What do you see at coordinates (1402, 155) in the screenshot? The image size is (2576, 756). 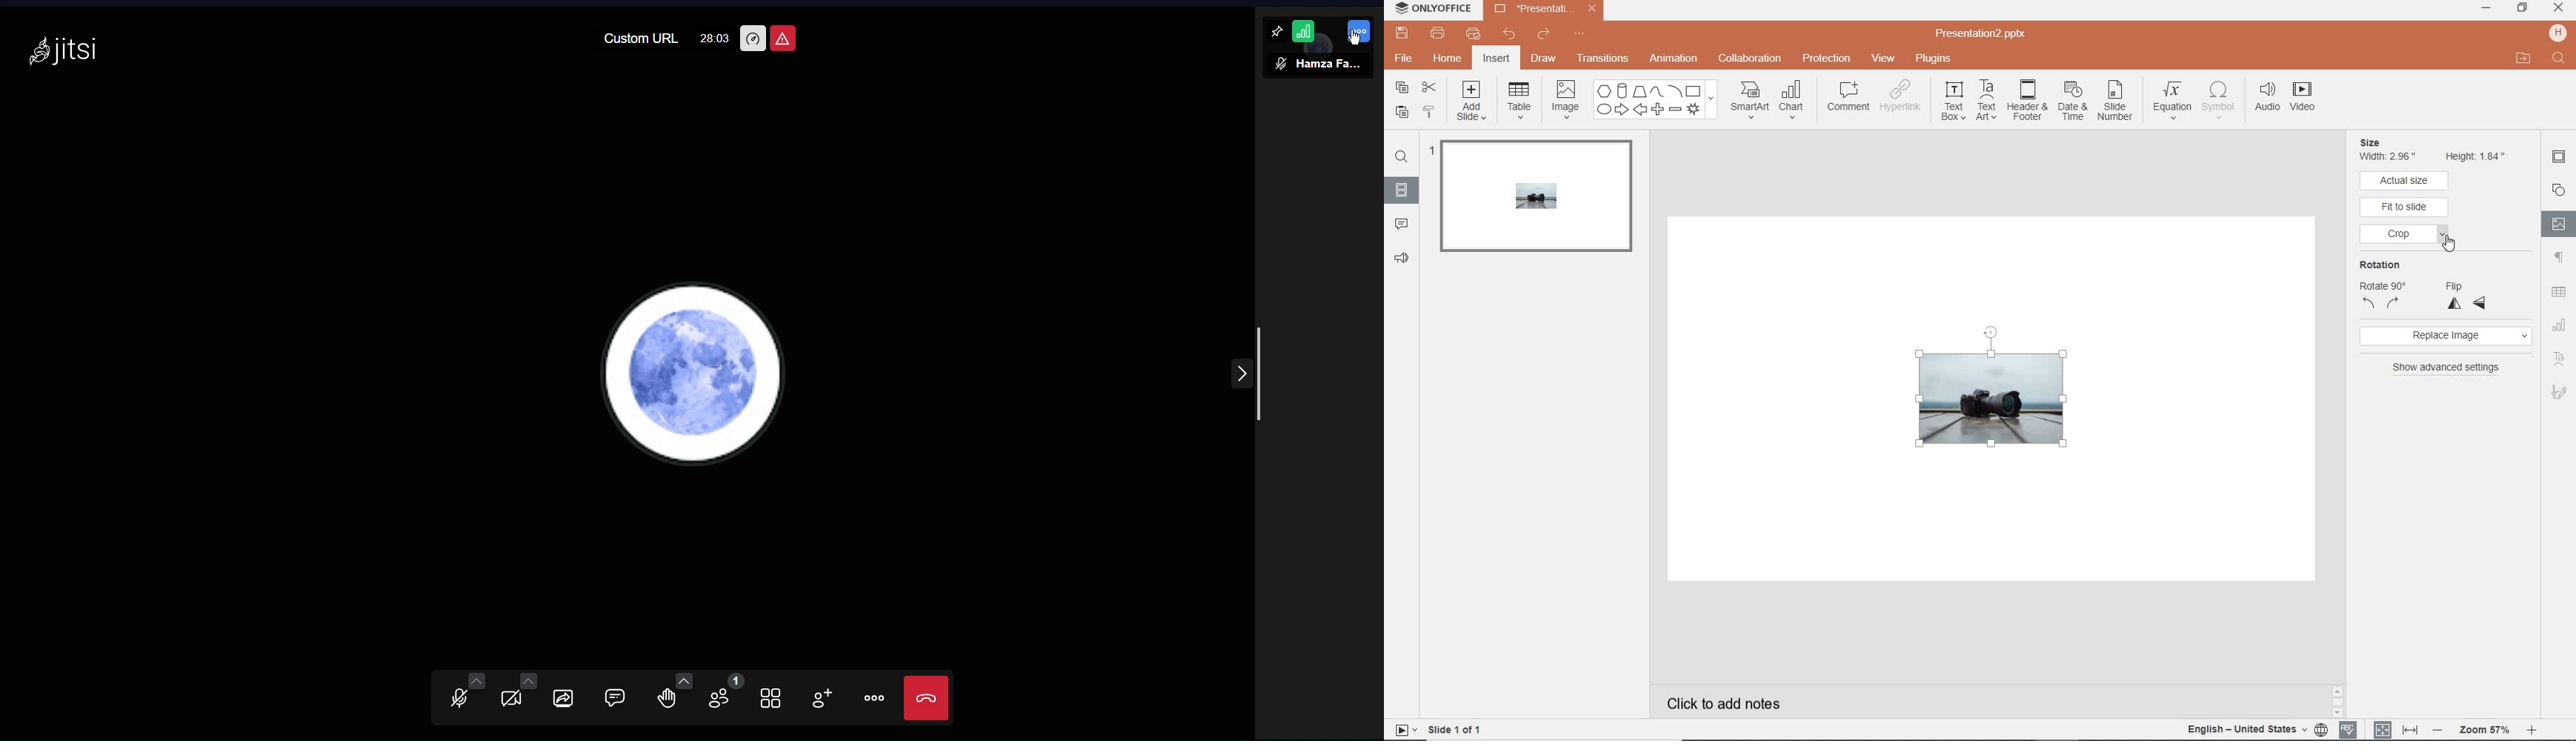 I see `find` at bounding box center [1402, 155].